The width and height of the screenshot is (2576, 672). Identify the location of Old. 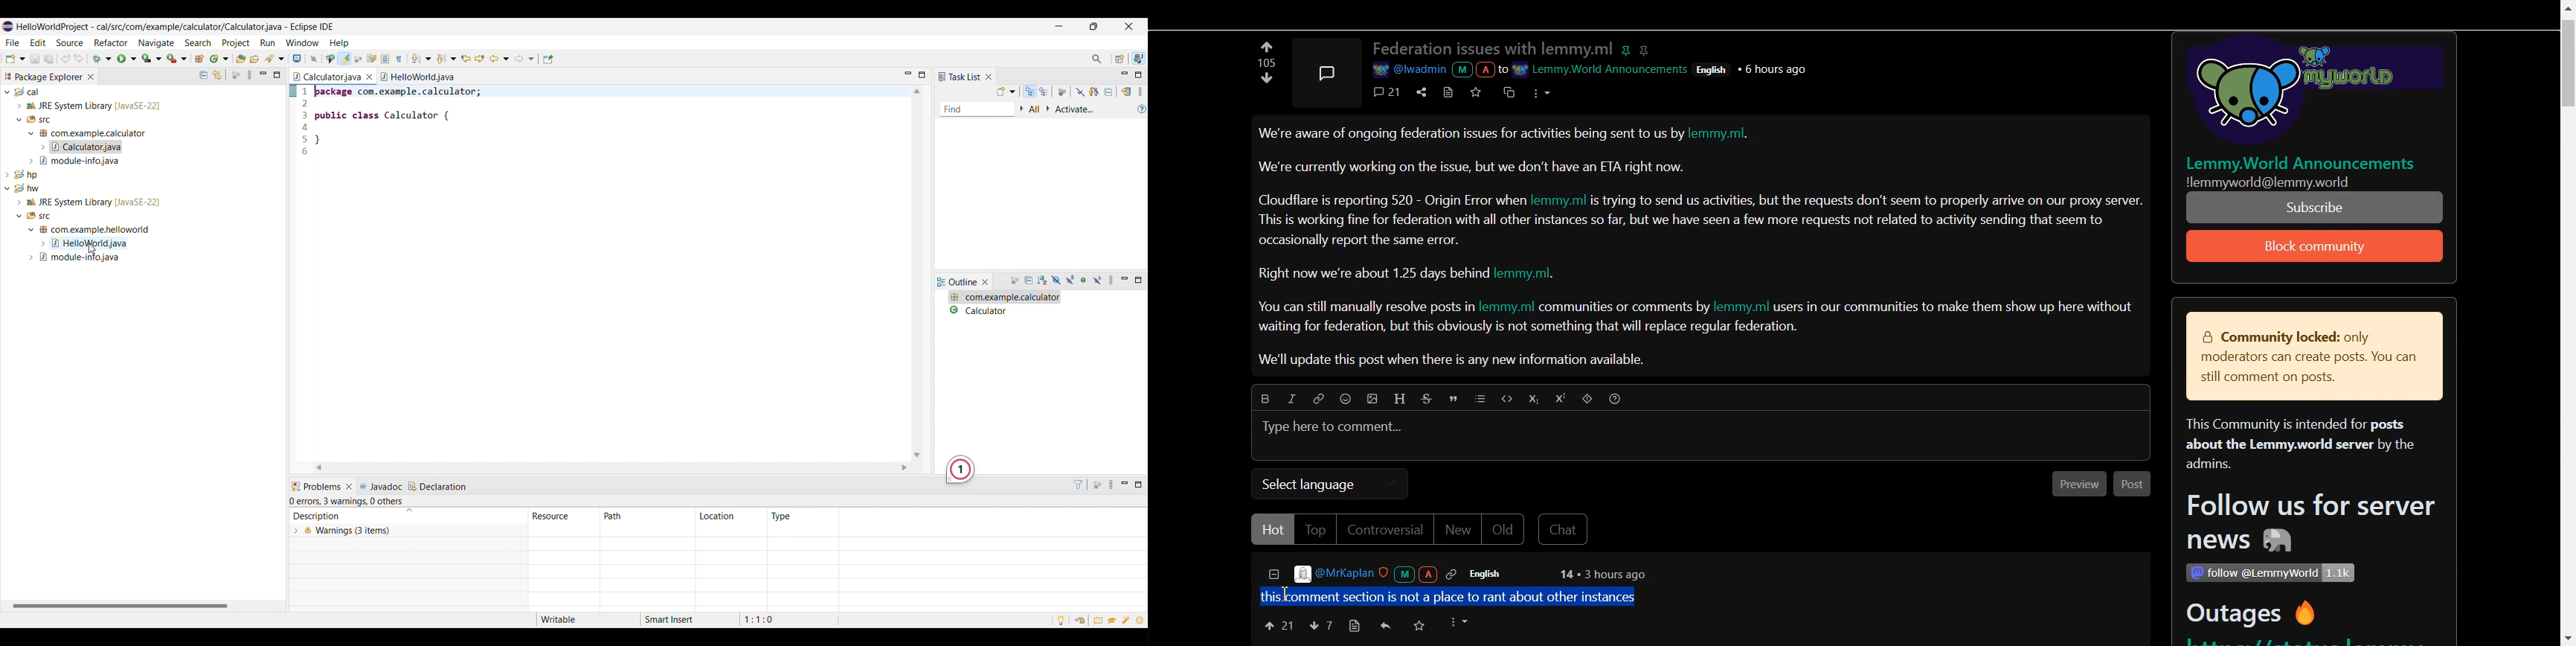
(1506, 530).